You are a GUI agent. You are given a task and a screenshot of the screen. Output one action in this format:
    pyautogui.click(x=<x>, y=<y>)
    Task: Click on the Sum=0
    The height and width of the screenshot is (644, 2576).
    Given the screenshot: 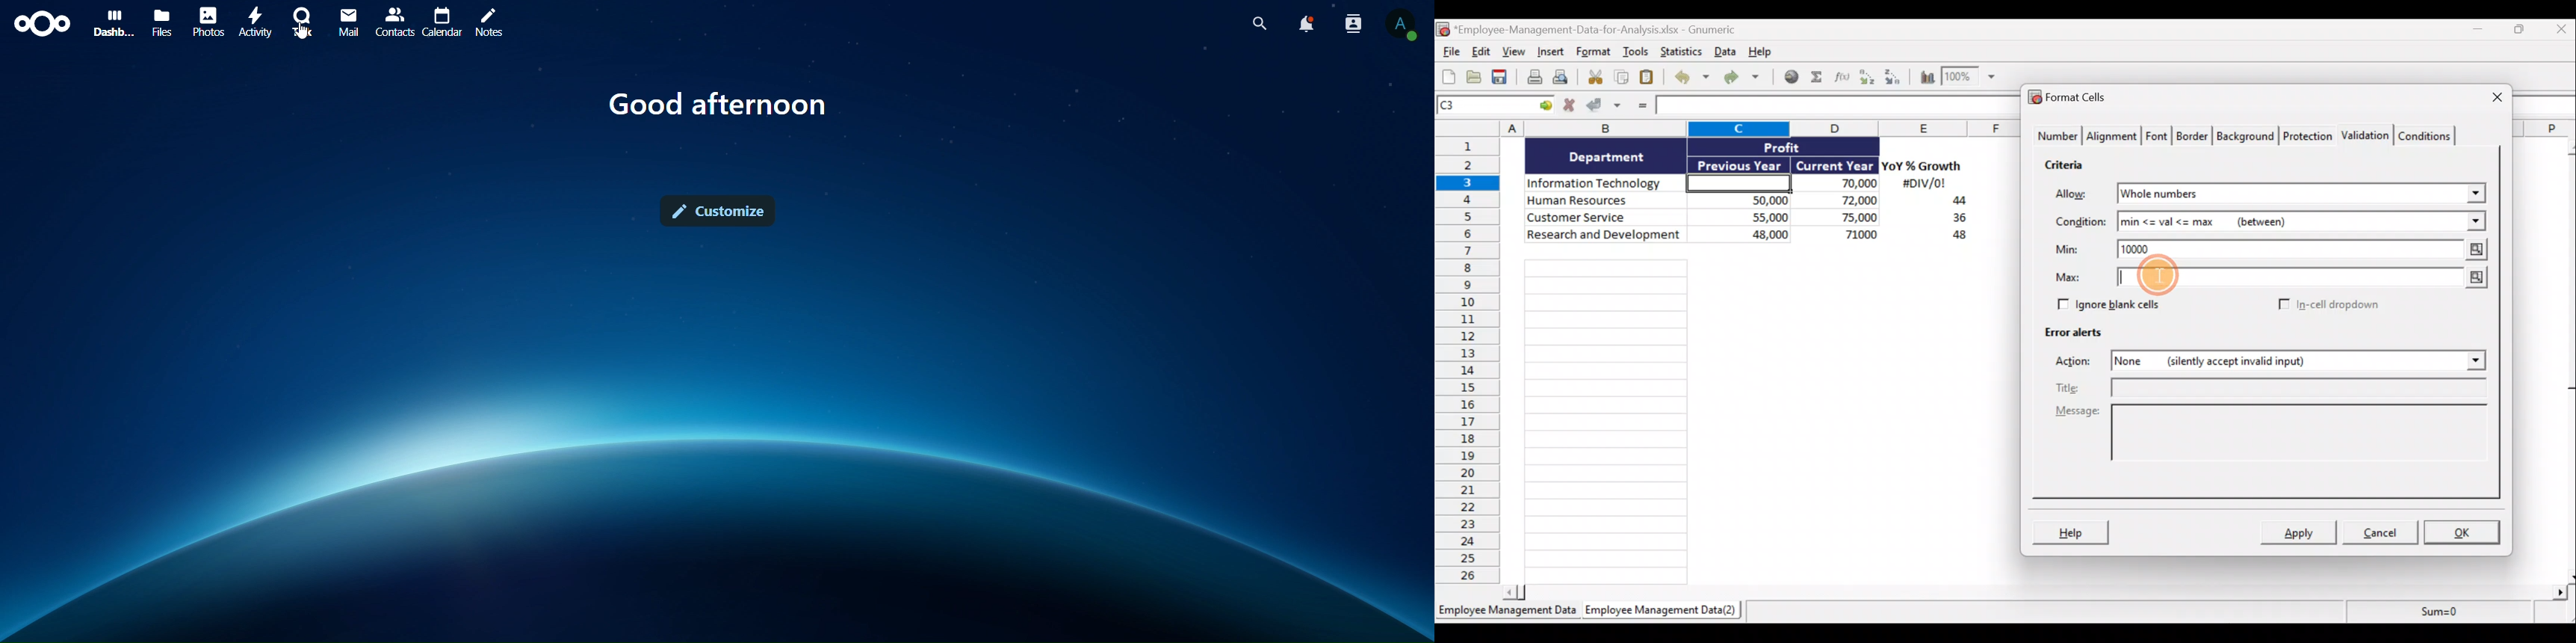 What is the action you would take?
    pyautogui.click(x=2434, y=615)
    